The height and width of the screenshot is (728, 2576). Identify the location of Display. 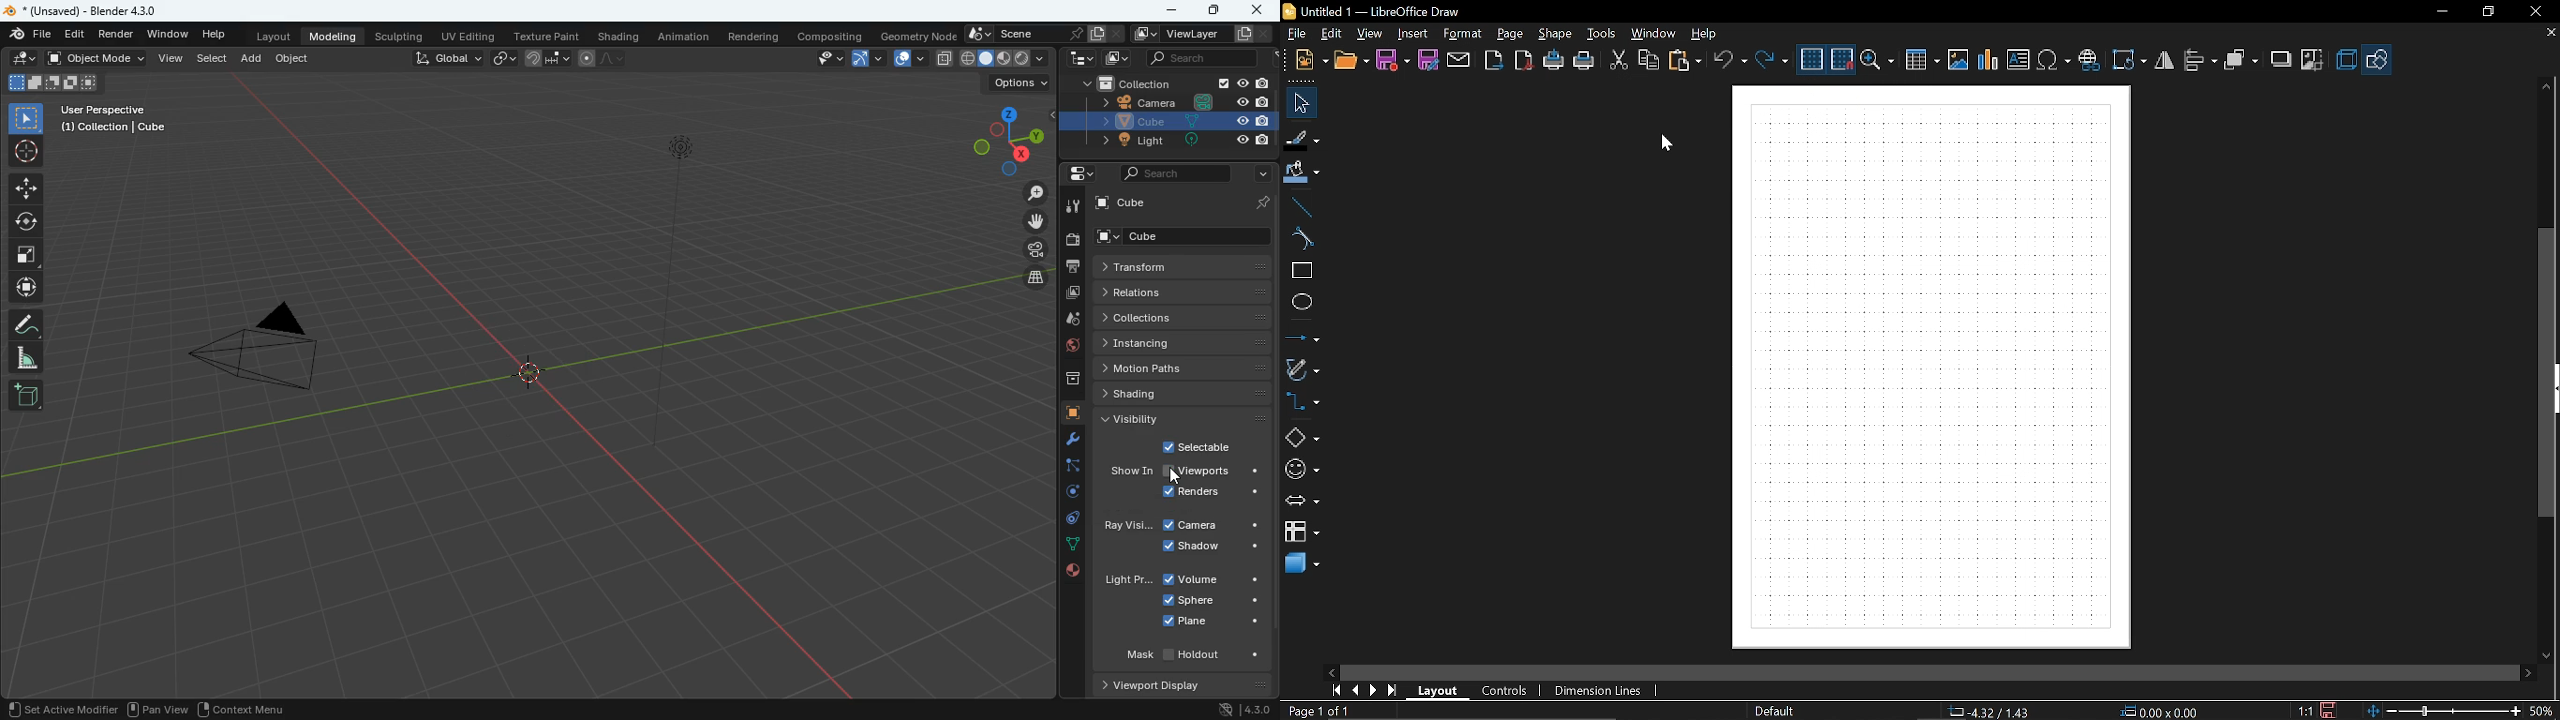
(1932, 368).